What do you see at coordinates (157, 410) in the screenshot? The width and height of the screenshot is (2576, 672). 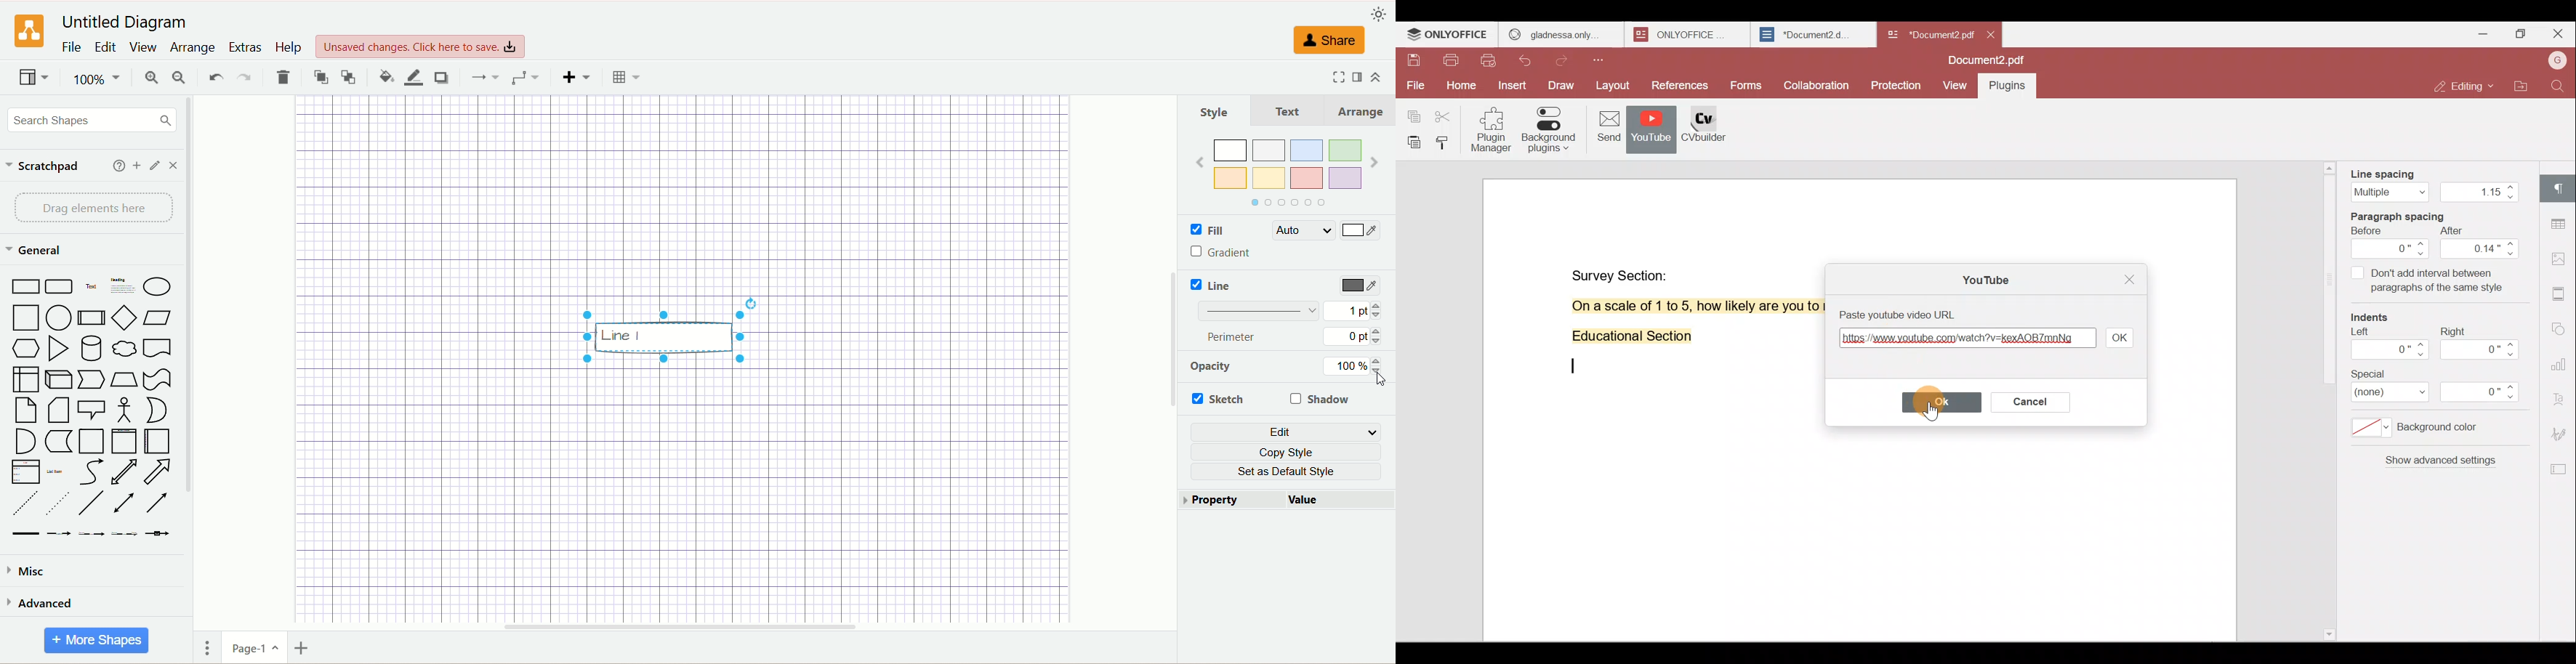 I see `Or` at bounding box center [157, 410].